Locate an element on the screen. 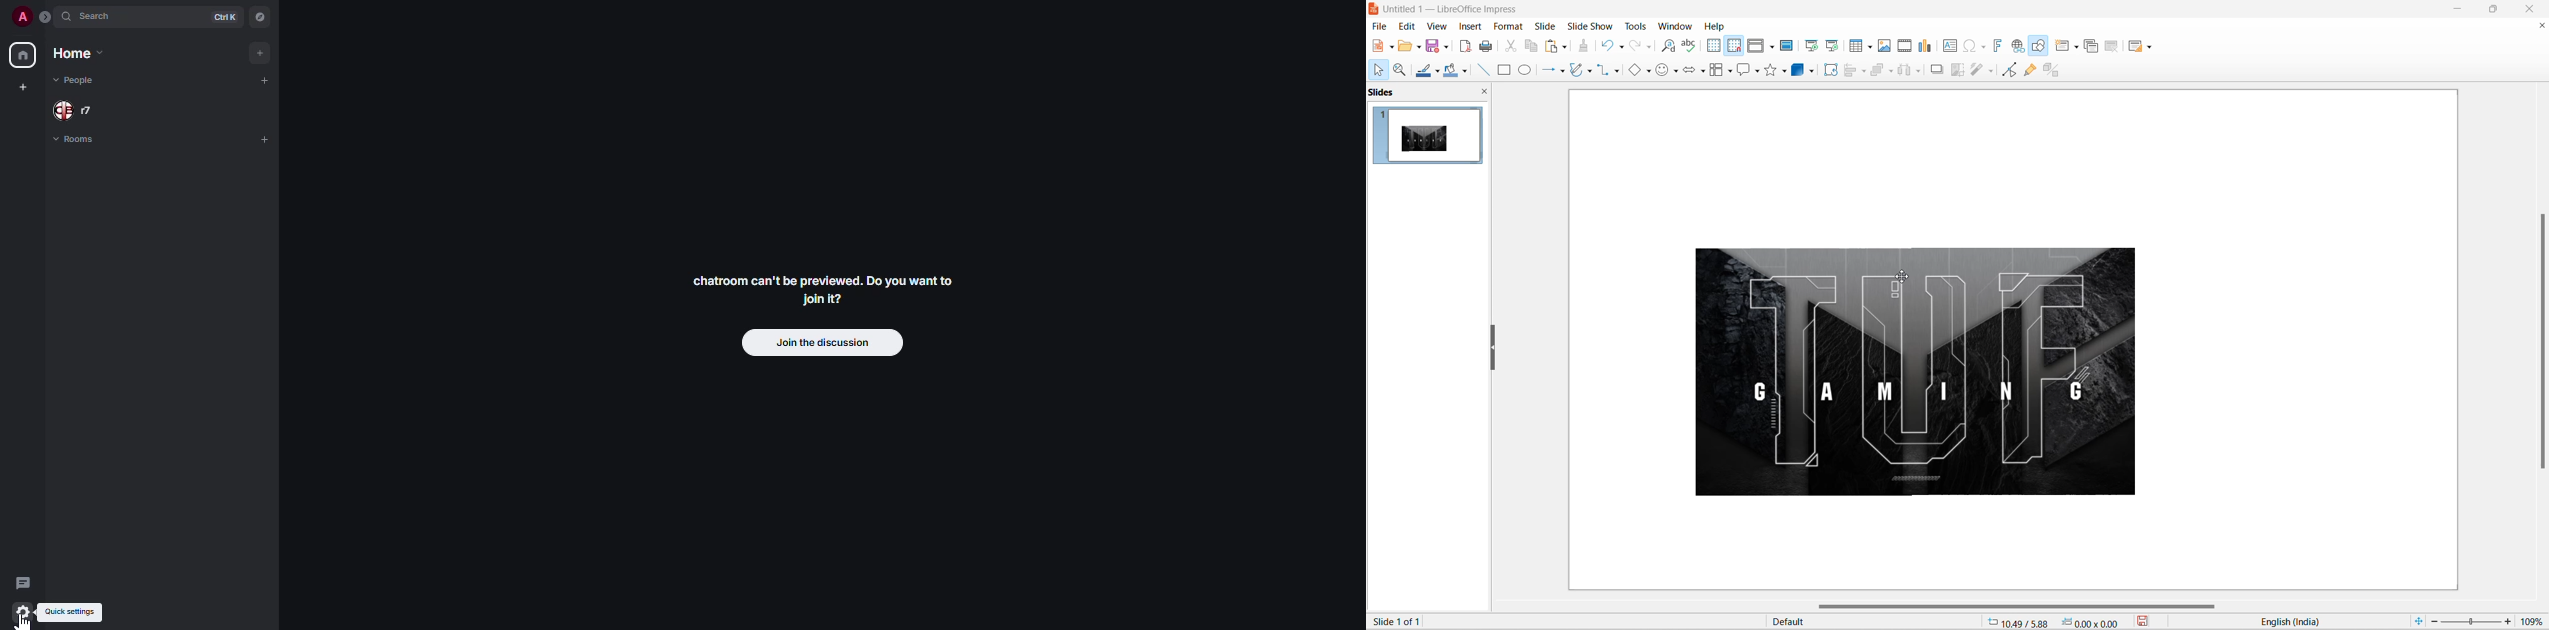 The width and height of the screenshot is (2576, 644). symbol shapes is located at coordinates (1663, 72).